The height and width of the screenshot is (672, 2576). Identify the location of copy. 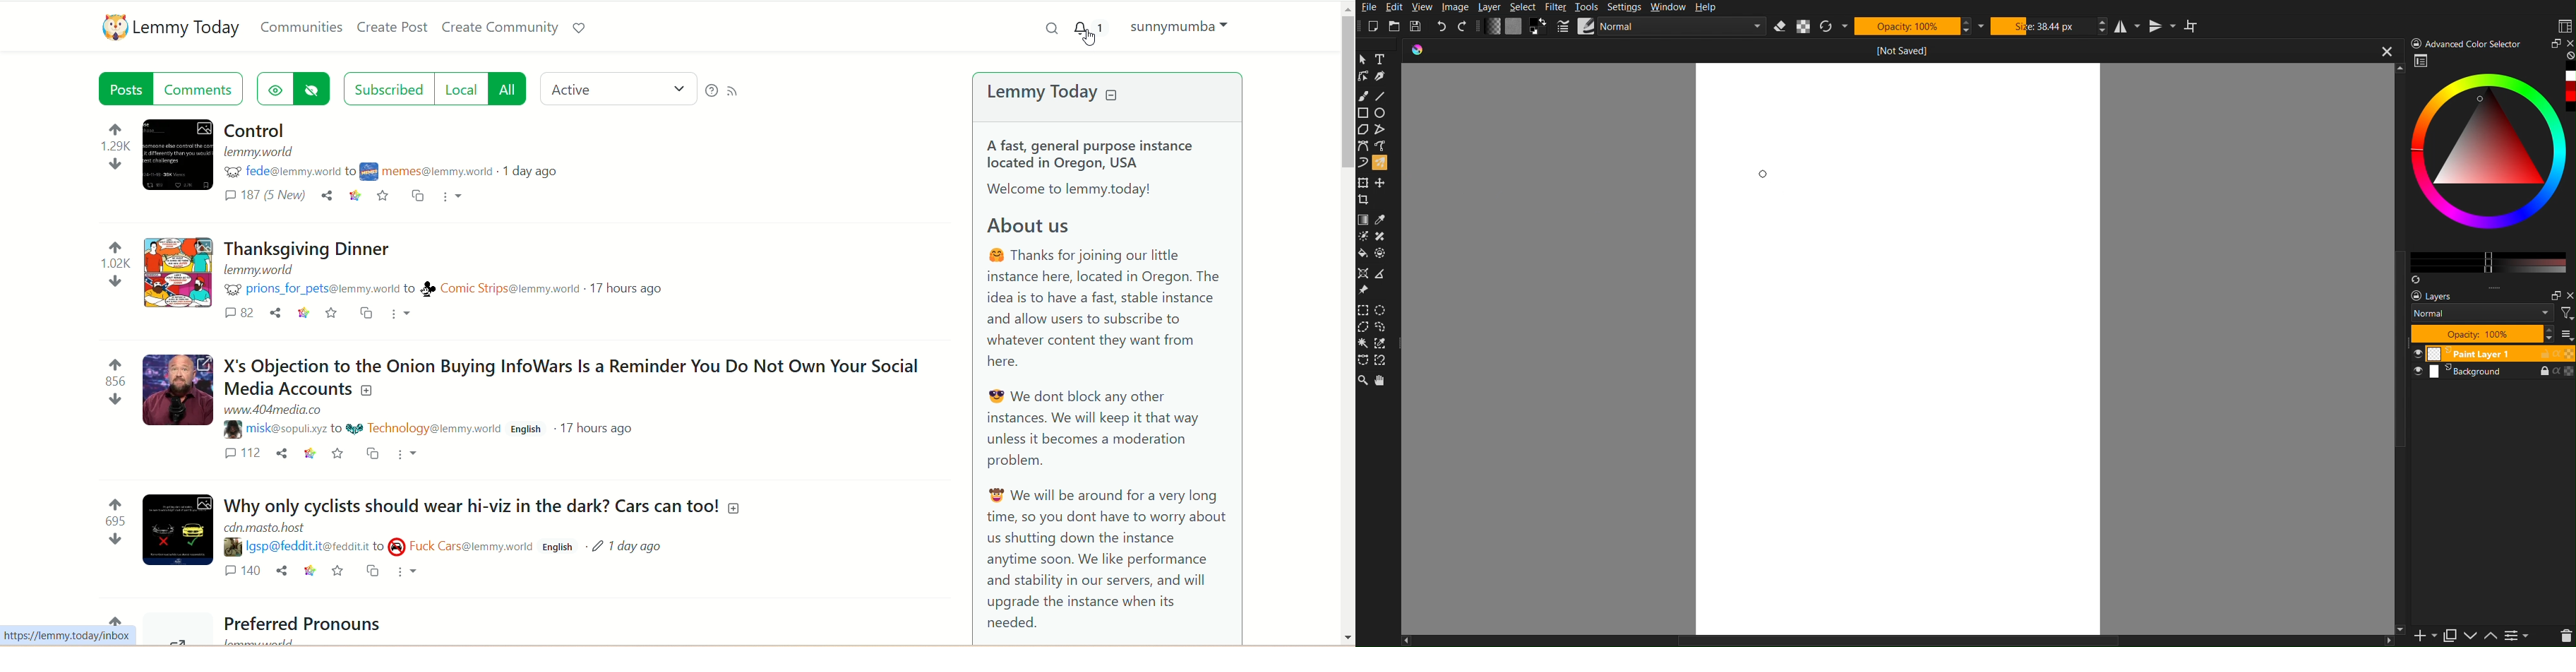
(2449, 636).